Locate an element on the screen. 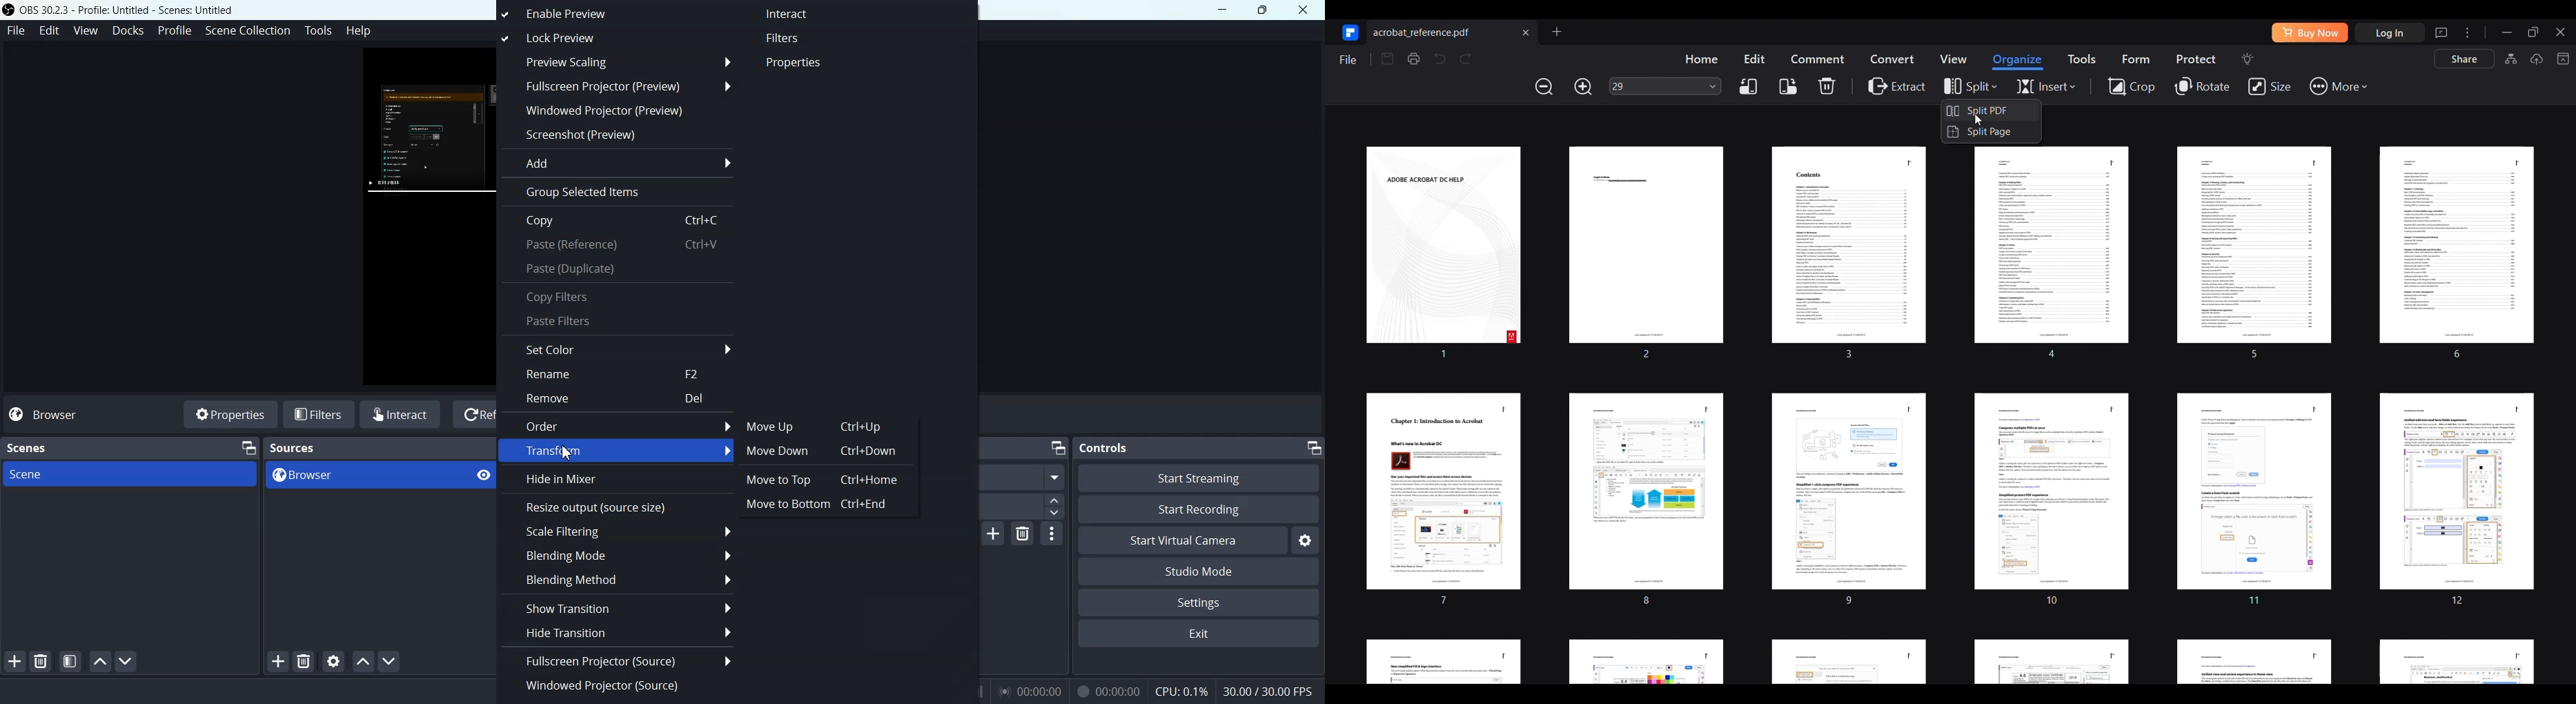  Enable Preview is located at coordinates (584, 14).